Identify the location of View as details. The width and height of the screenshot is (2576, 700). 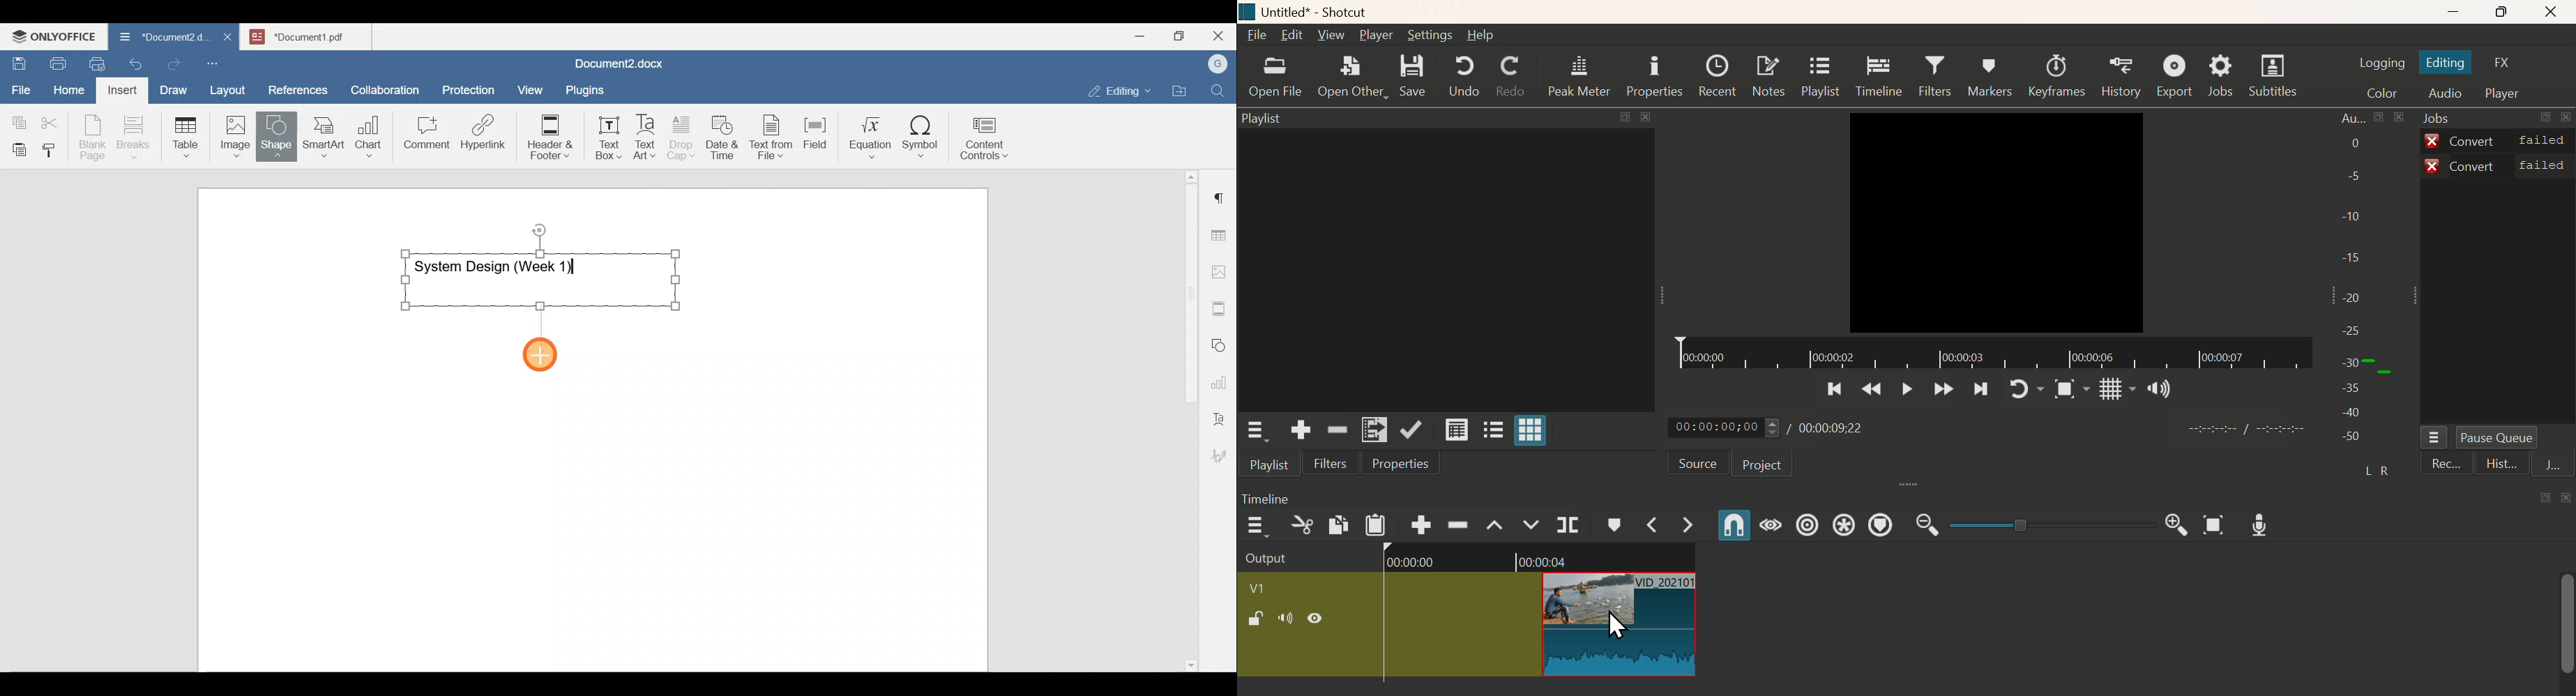
(1459, 431).